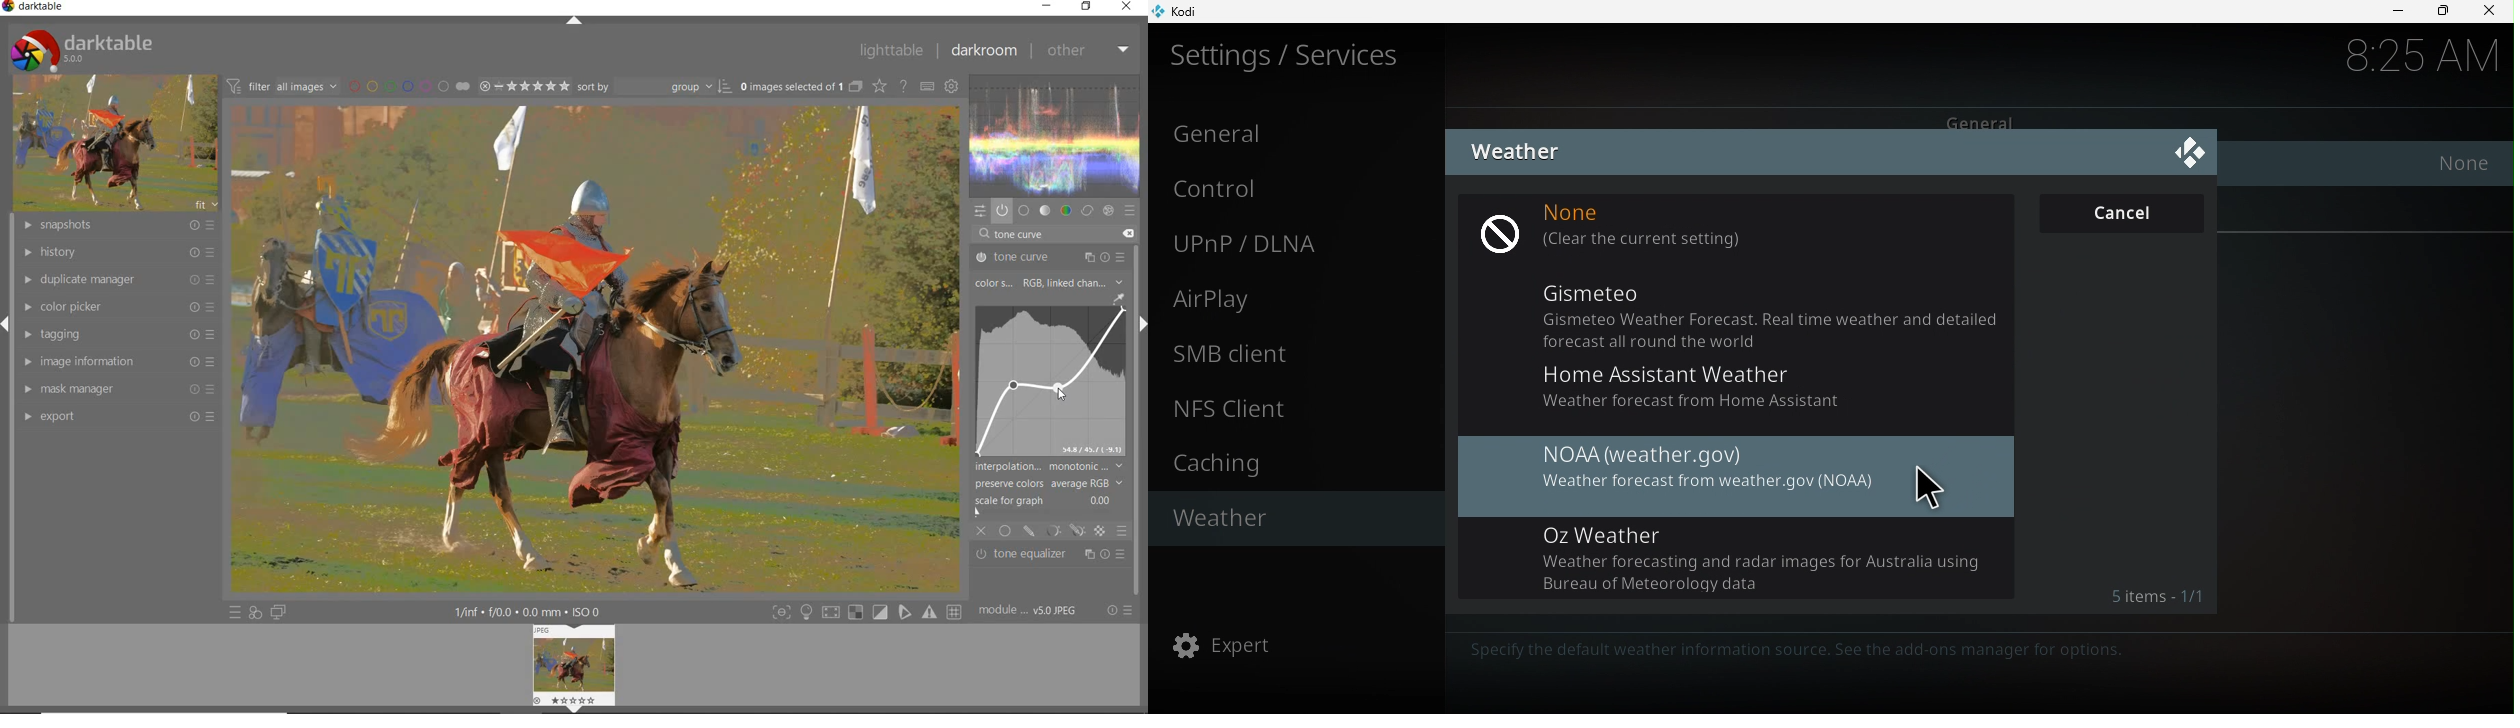 The height and width of the screenshot is (728, 2520). I want to click on restore, so click(1087, 6).